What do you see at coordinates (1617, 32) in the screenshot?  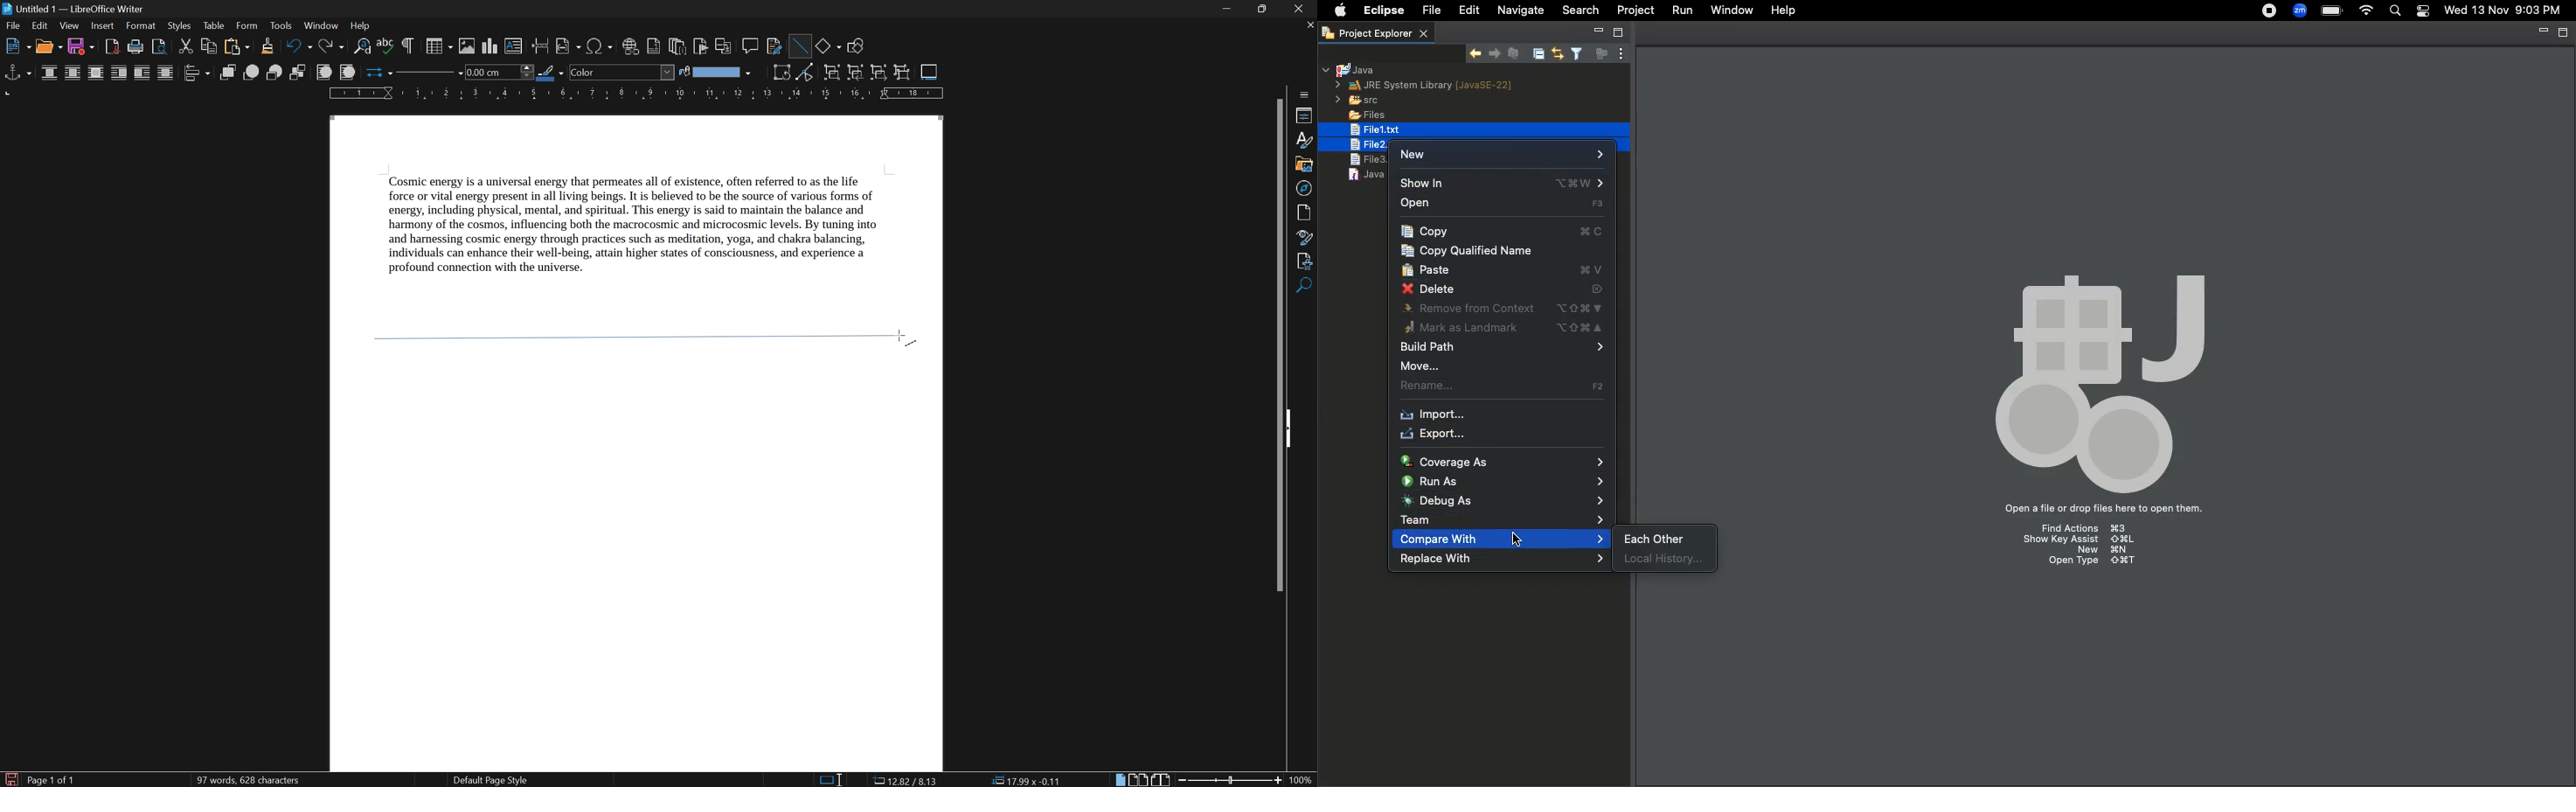 I see `Maximize` at bounding box center [1617, 32].